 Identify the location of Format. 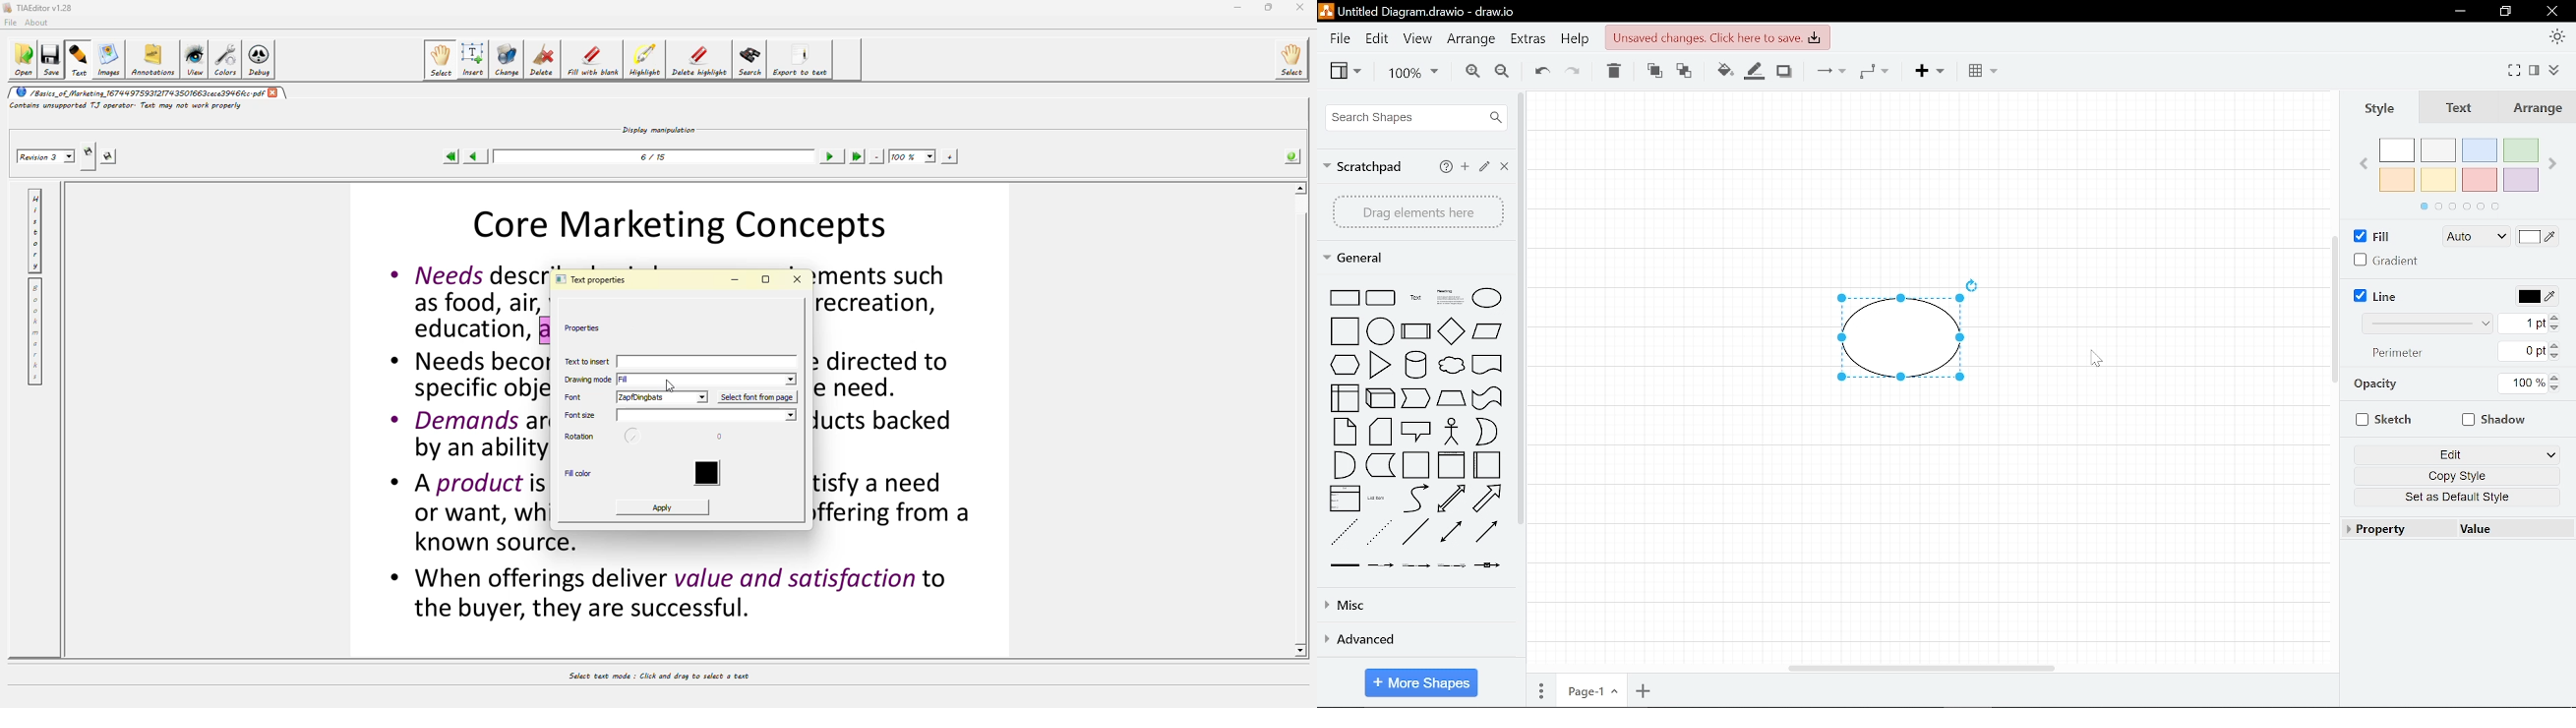
(2534, 71).